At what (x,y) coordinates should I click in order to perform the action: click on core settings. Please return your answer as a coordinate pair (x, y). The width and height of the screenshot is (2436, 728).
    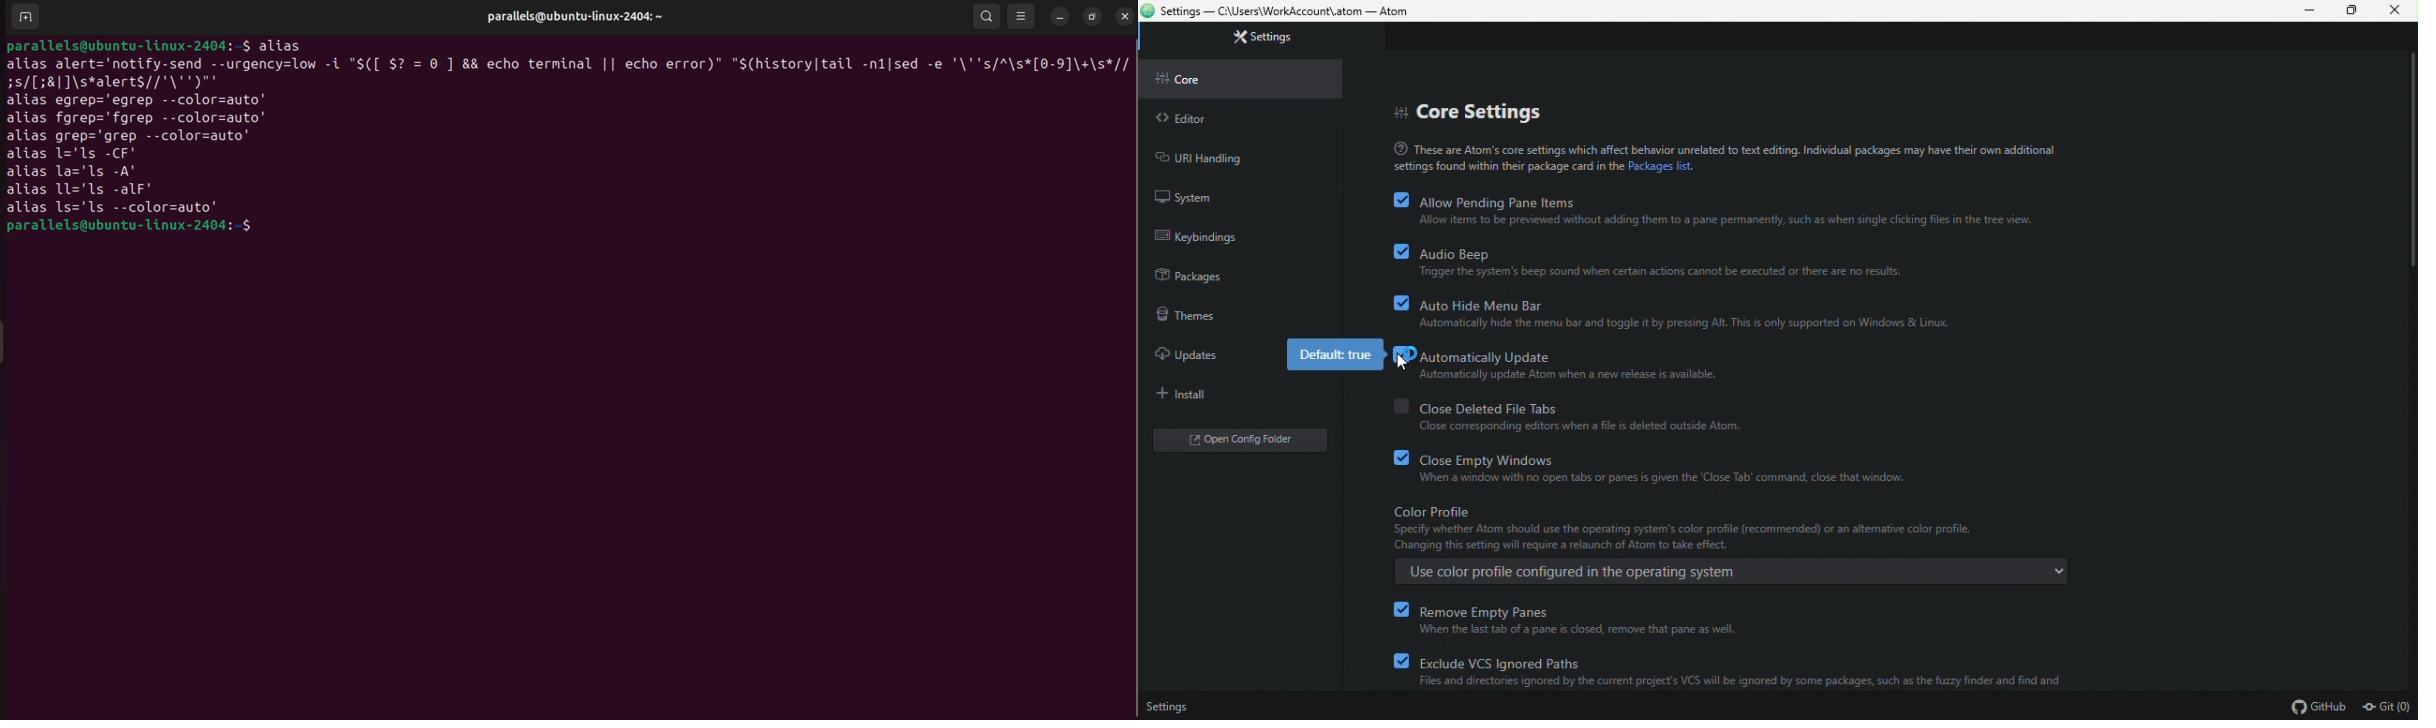
    Looking at the image, I should click on (1470, 110).